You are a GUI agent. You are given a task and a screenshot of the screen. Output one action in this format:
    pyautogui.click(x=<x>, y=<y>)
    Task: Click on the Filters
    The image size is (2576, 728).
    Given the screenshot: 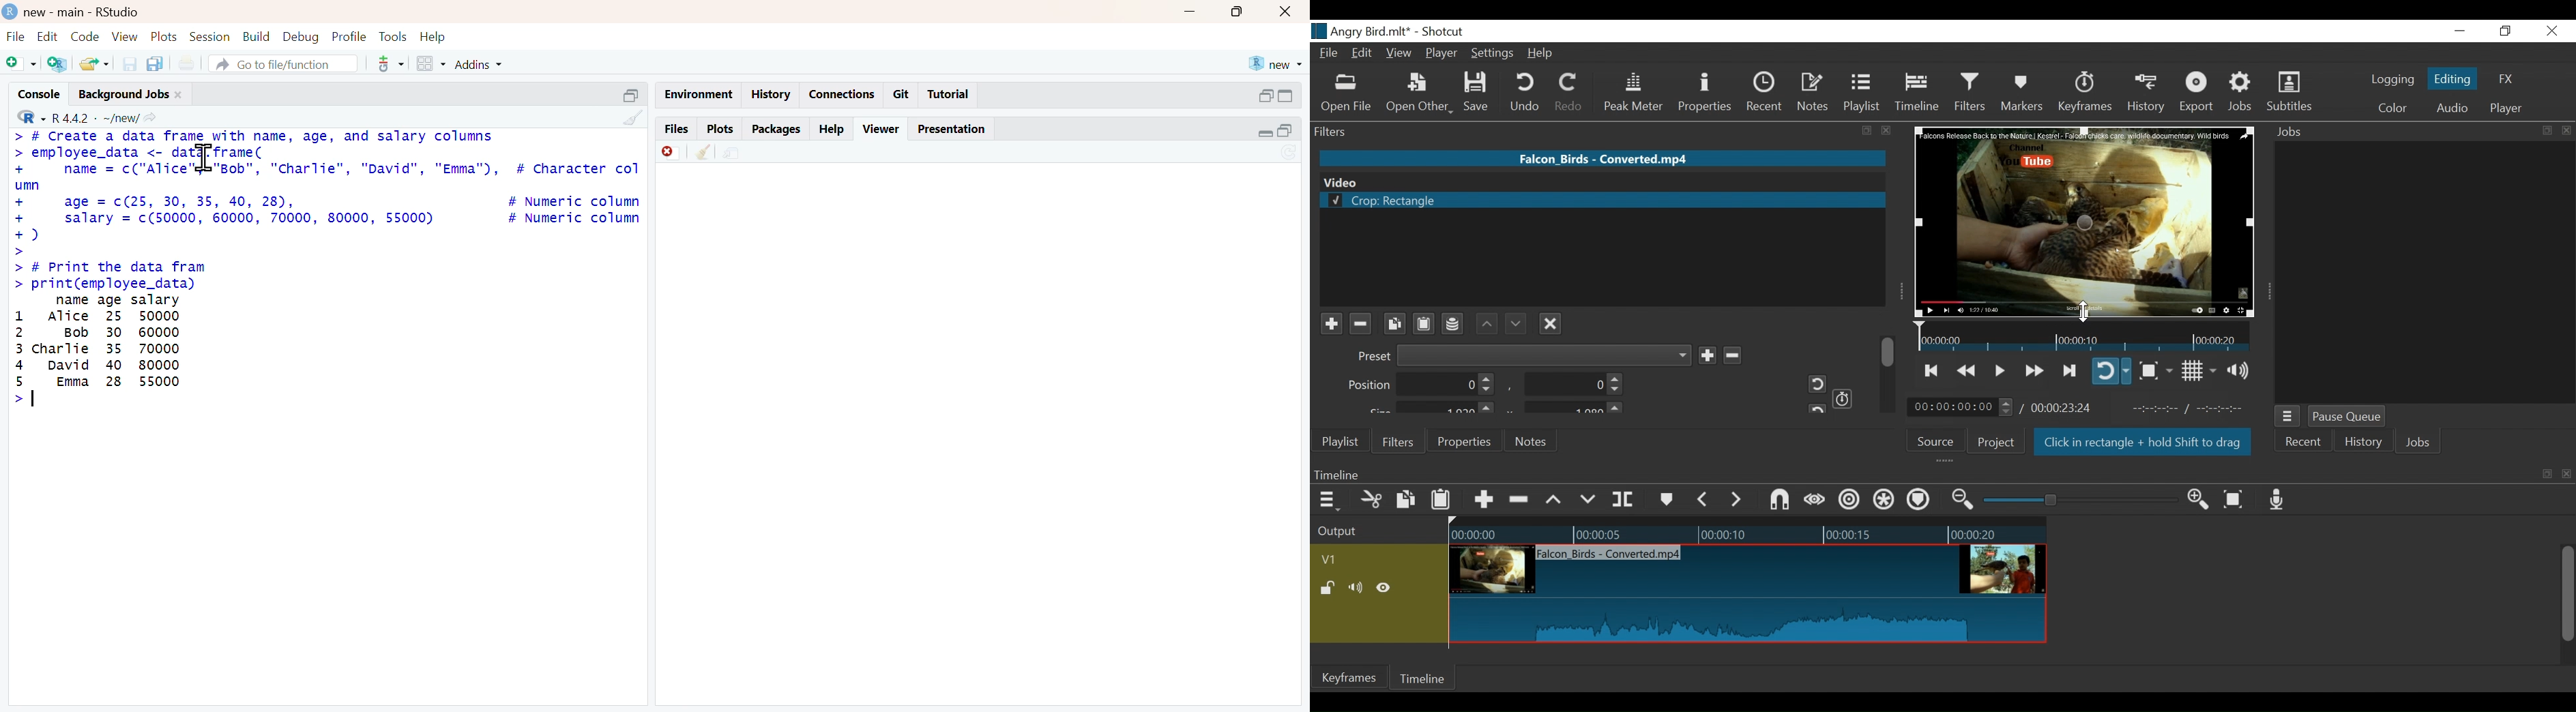 What is the action you would take?
    pyautogui.click(x=1972, y=92)
    